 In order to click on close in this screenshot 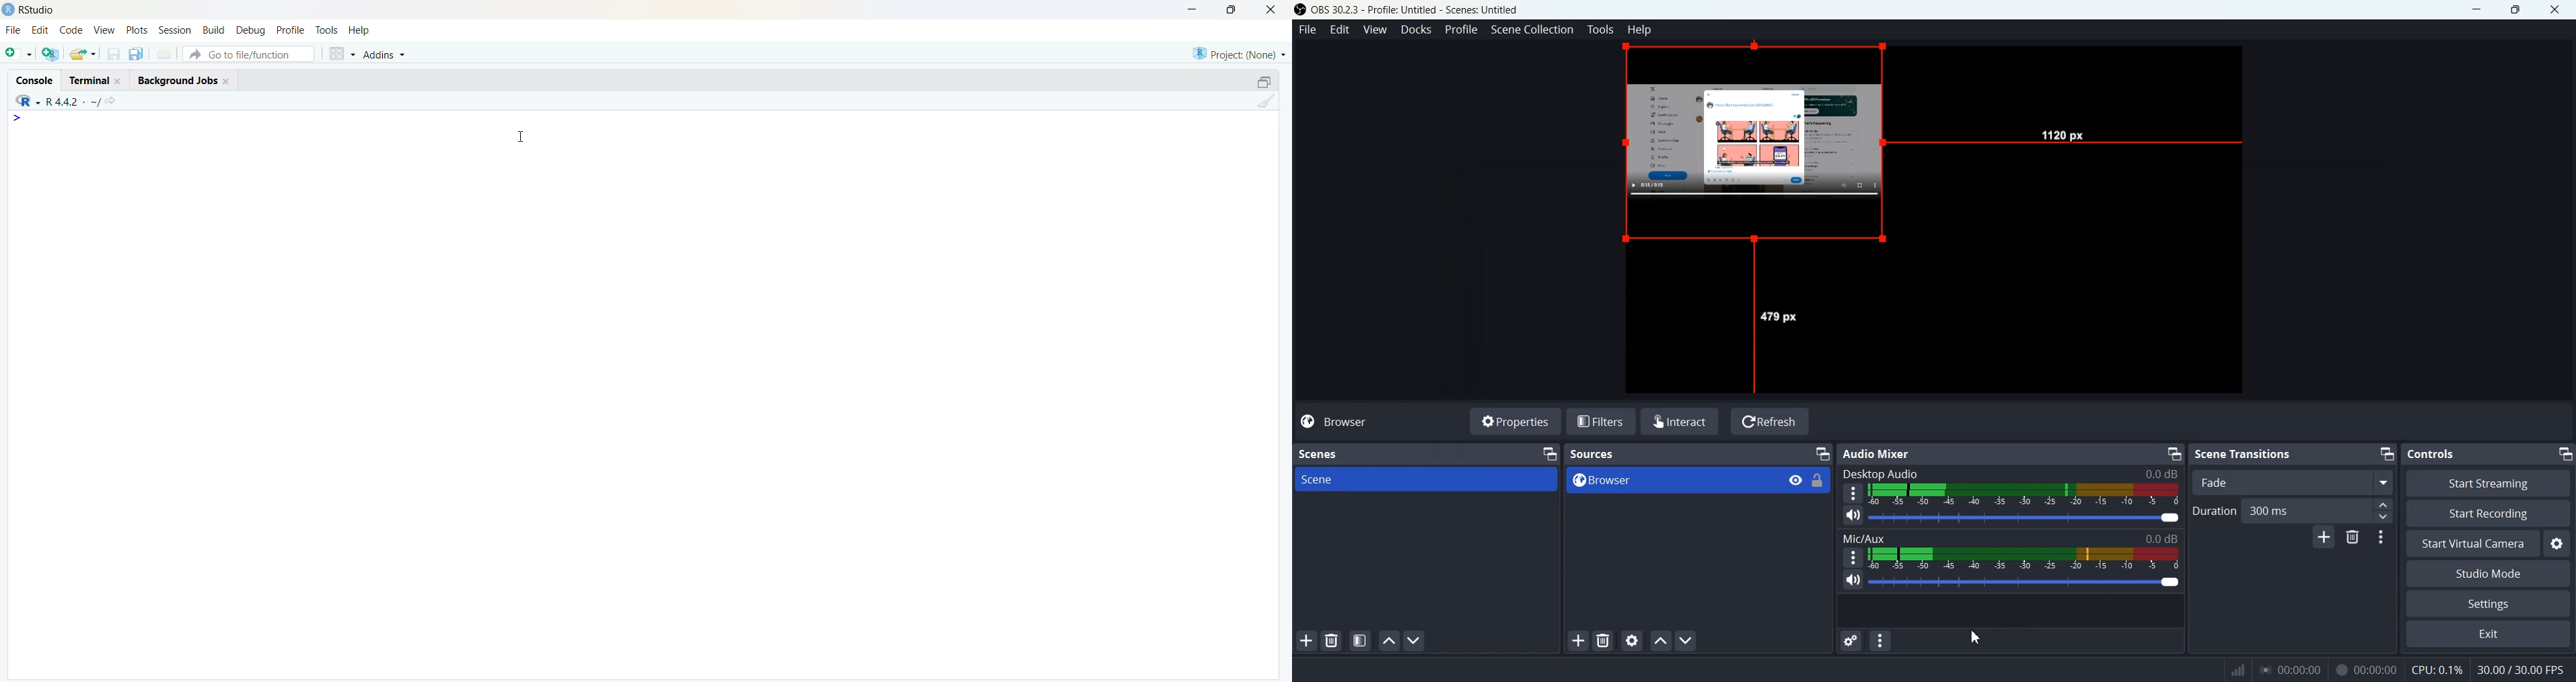, I will do `click(1271, 9)`.